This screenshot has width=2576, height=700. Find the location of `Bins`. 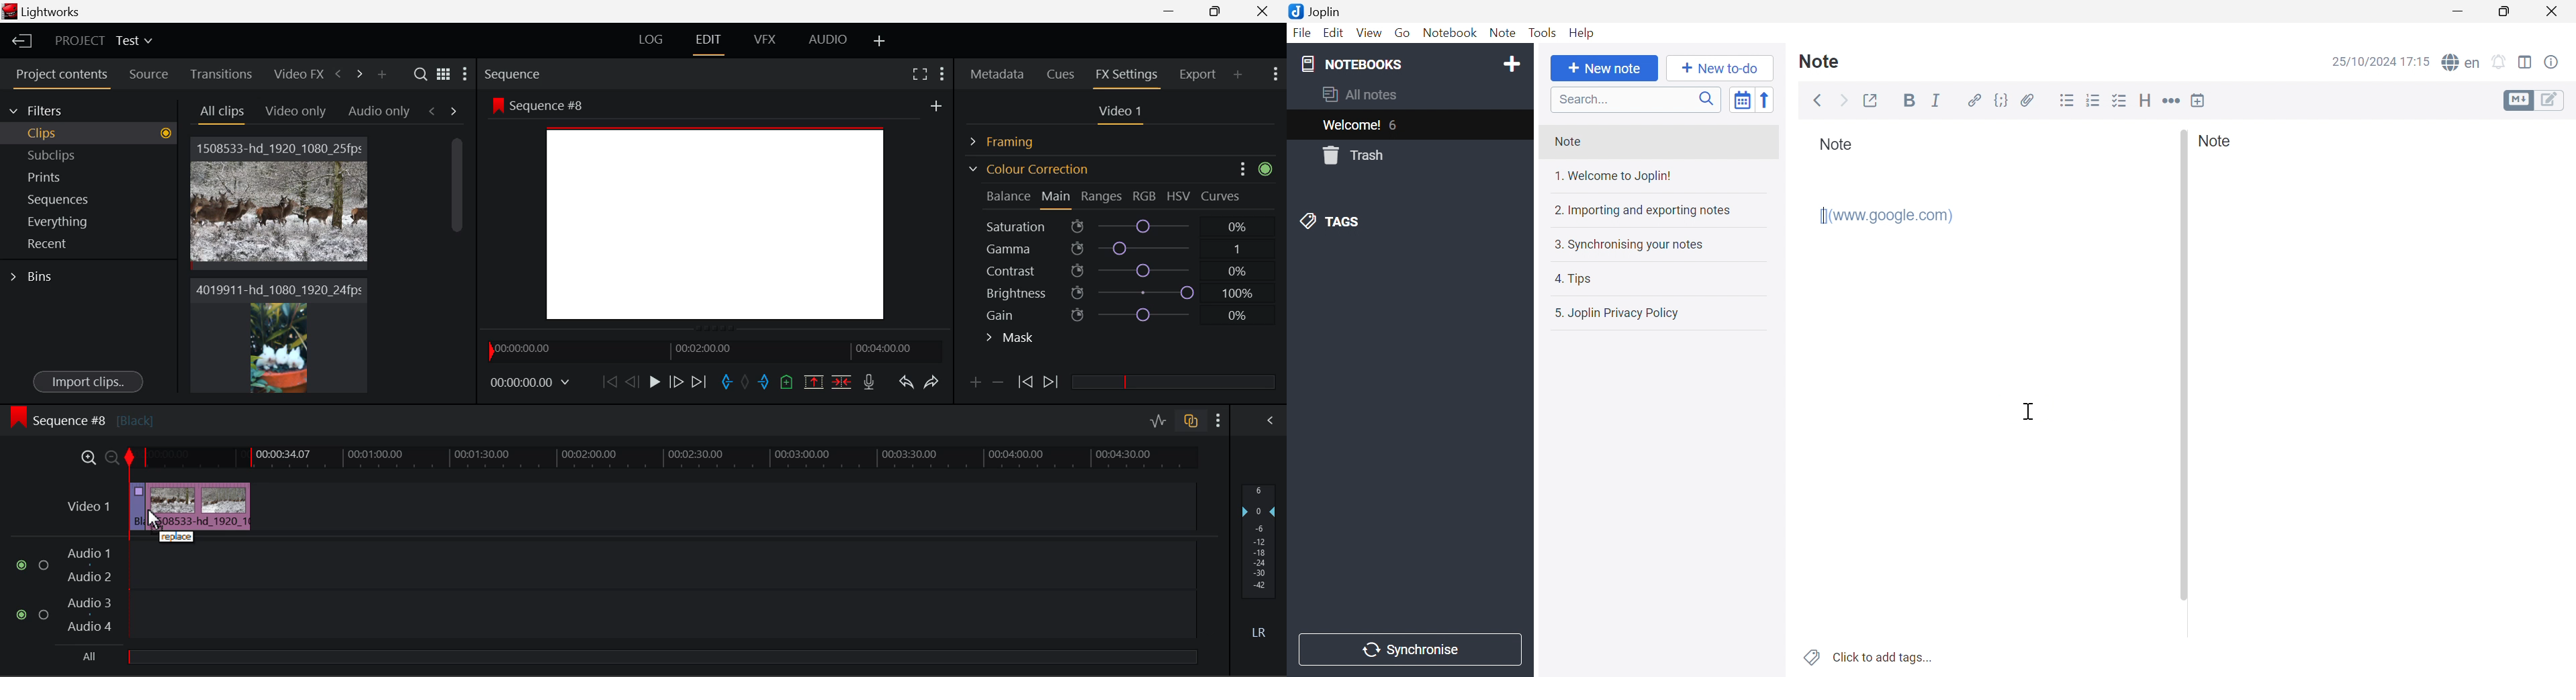

Bins is located at coordinates (36, 275).